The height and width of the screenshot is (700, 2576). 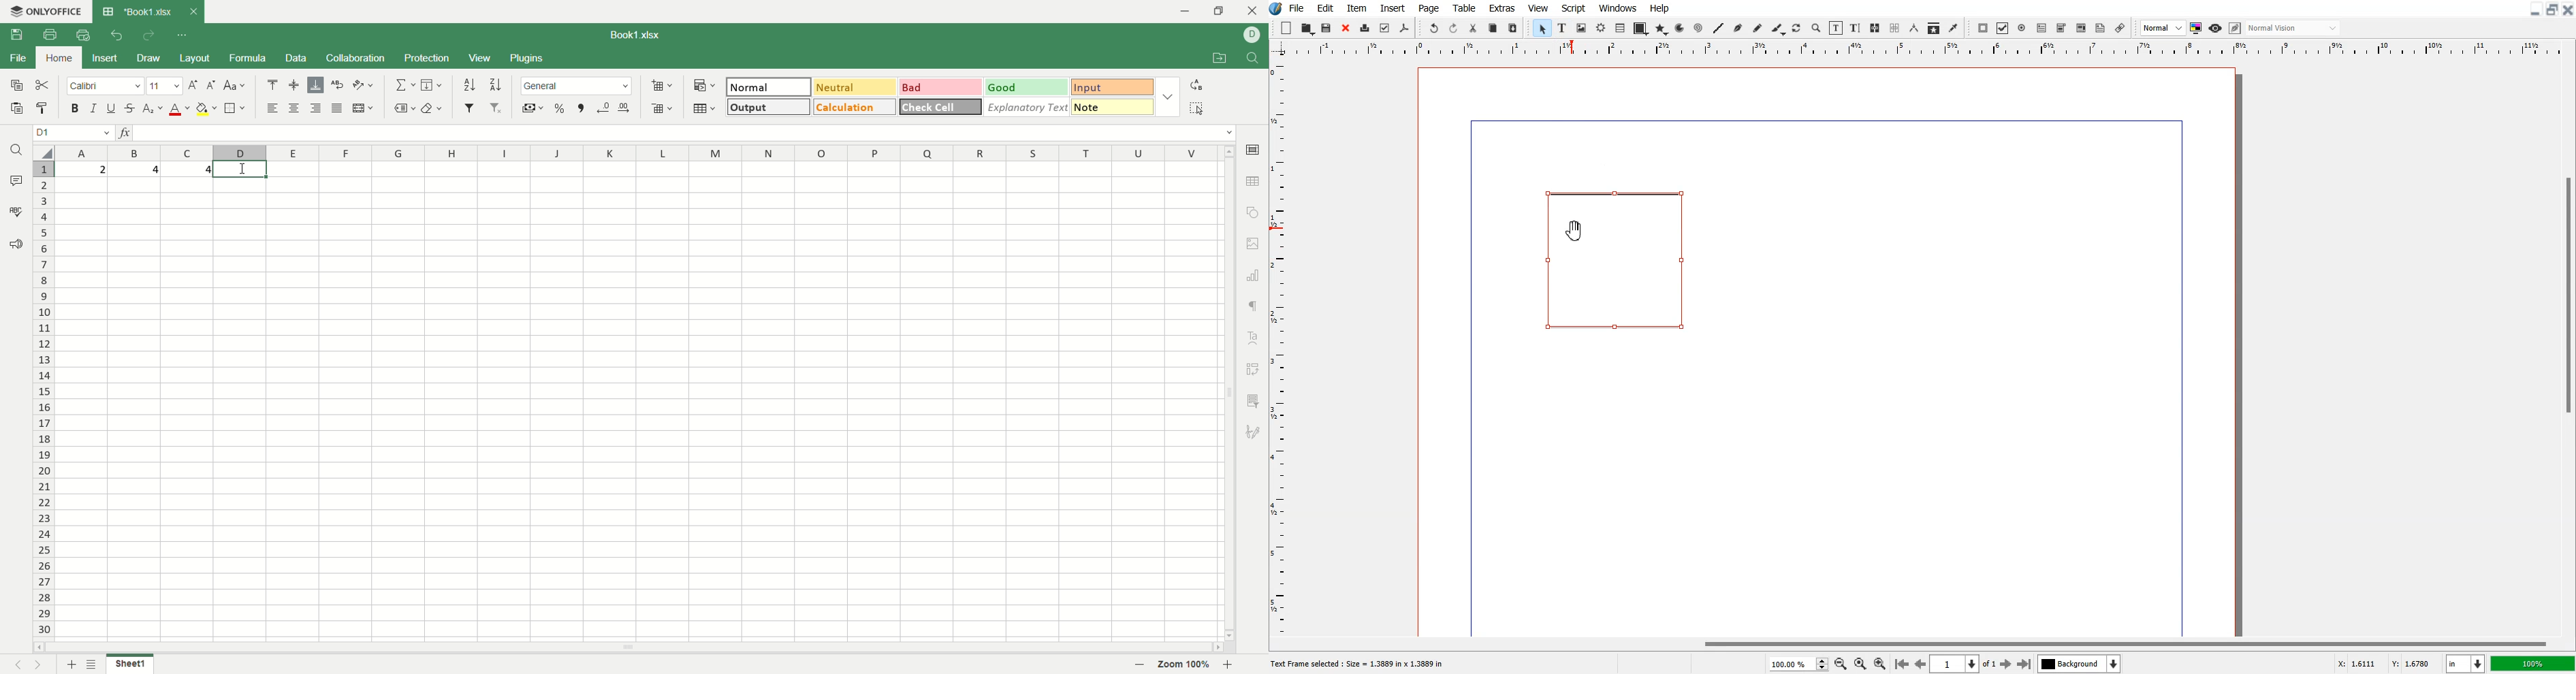 What do you see at coordinates (146, 11) in the screenshot?
I see `title` at bounding box center [146, 11].